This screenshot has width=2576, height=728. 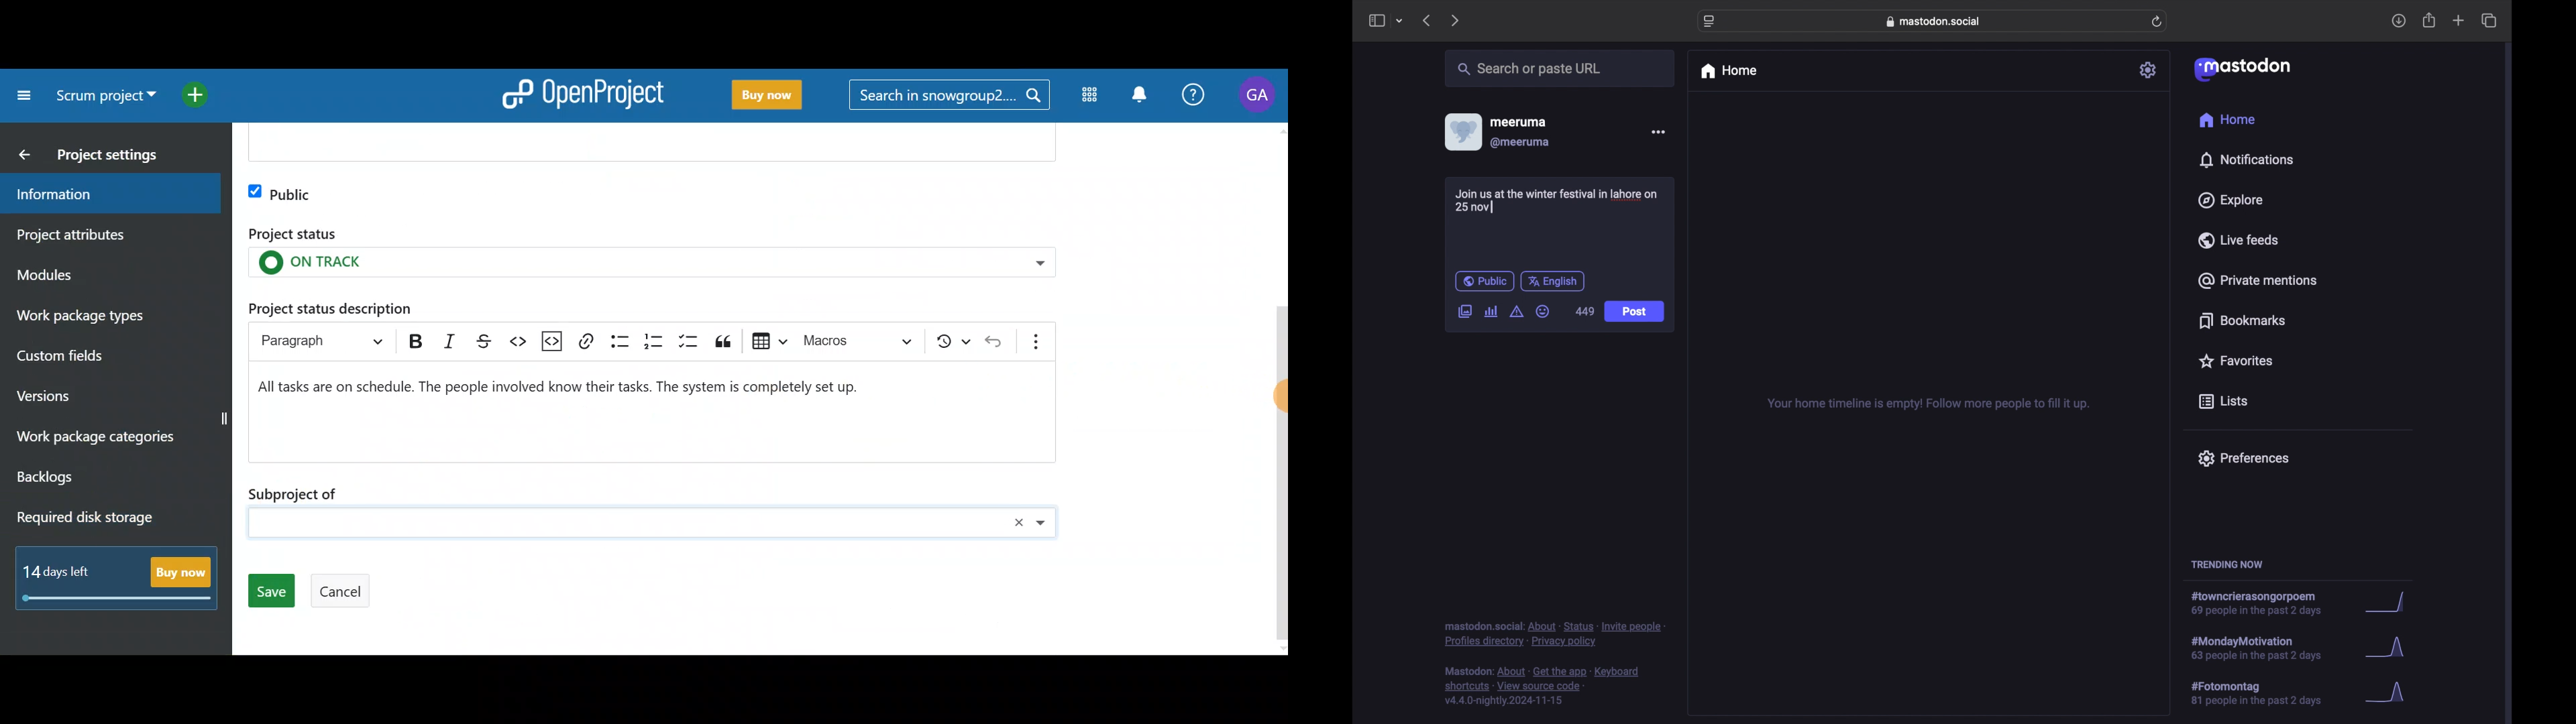 I want to click on Show local modifications, so click(x=953, y=342).